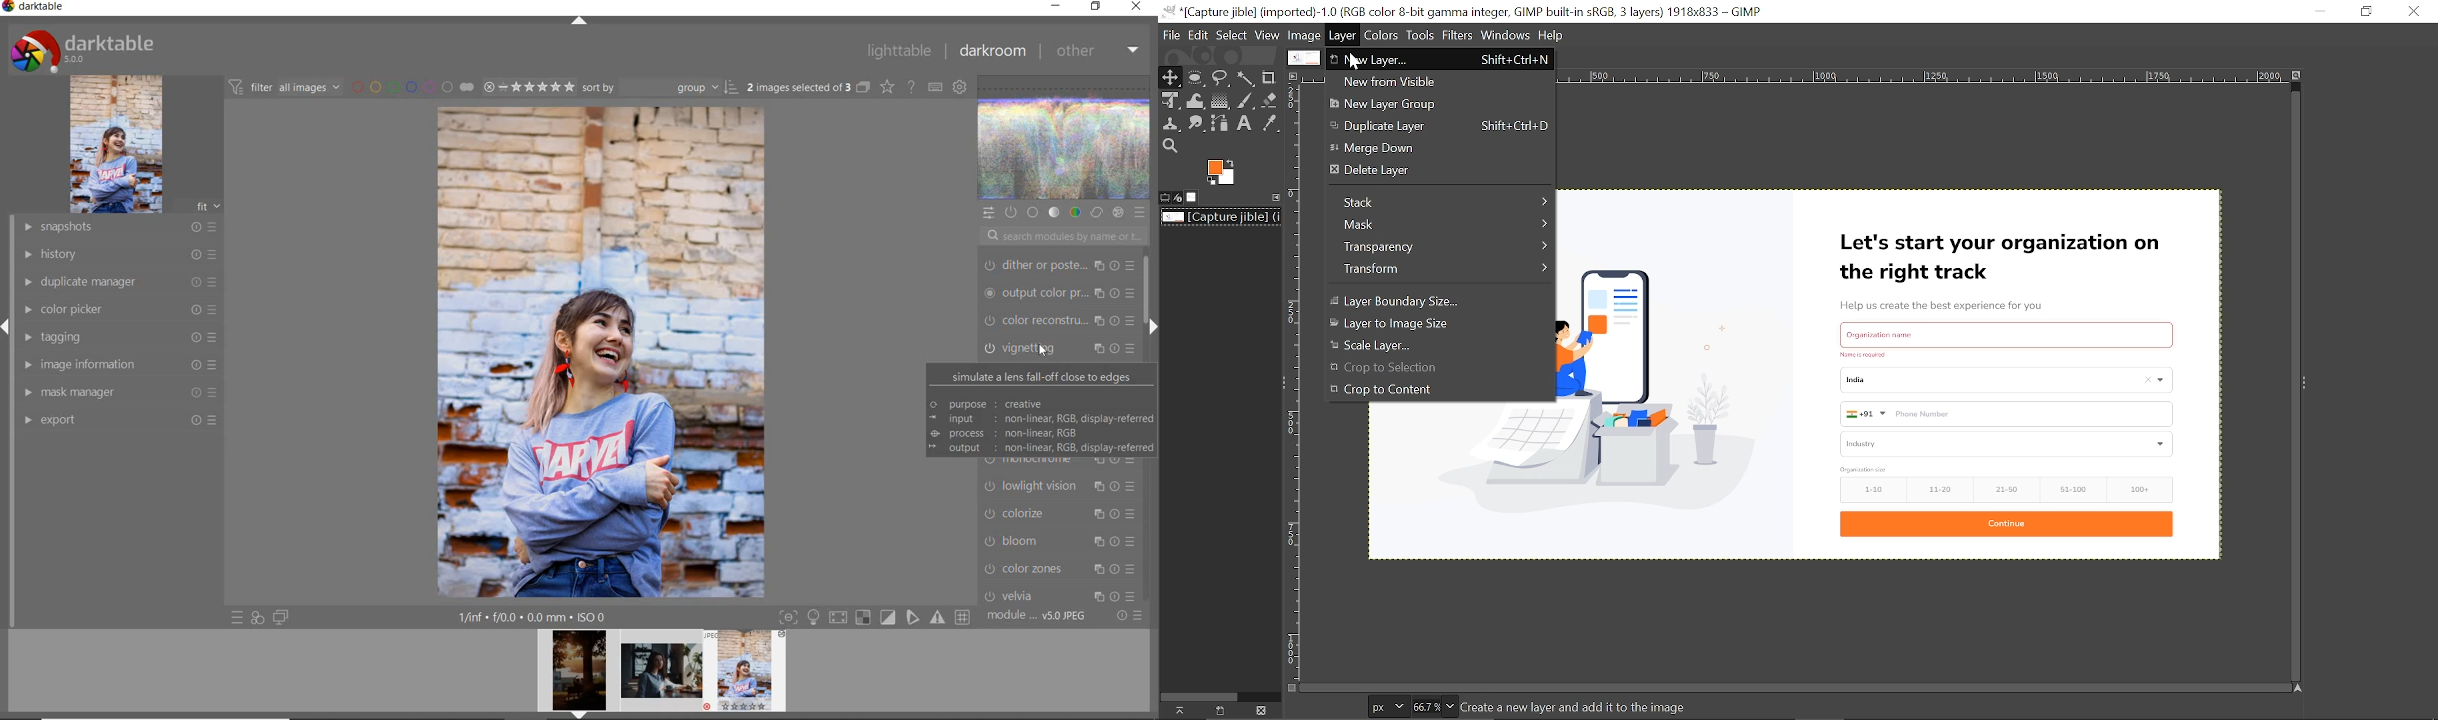 This screenshot has width=2464, height=728. What do you see at coordinates (85, 49) in the screenshot?
I see `system logo and name` at bounding box center [85, 49].